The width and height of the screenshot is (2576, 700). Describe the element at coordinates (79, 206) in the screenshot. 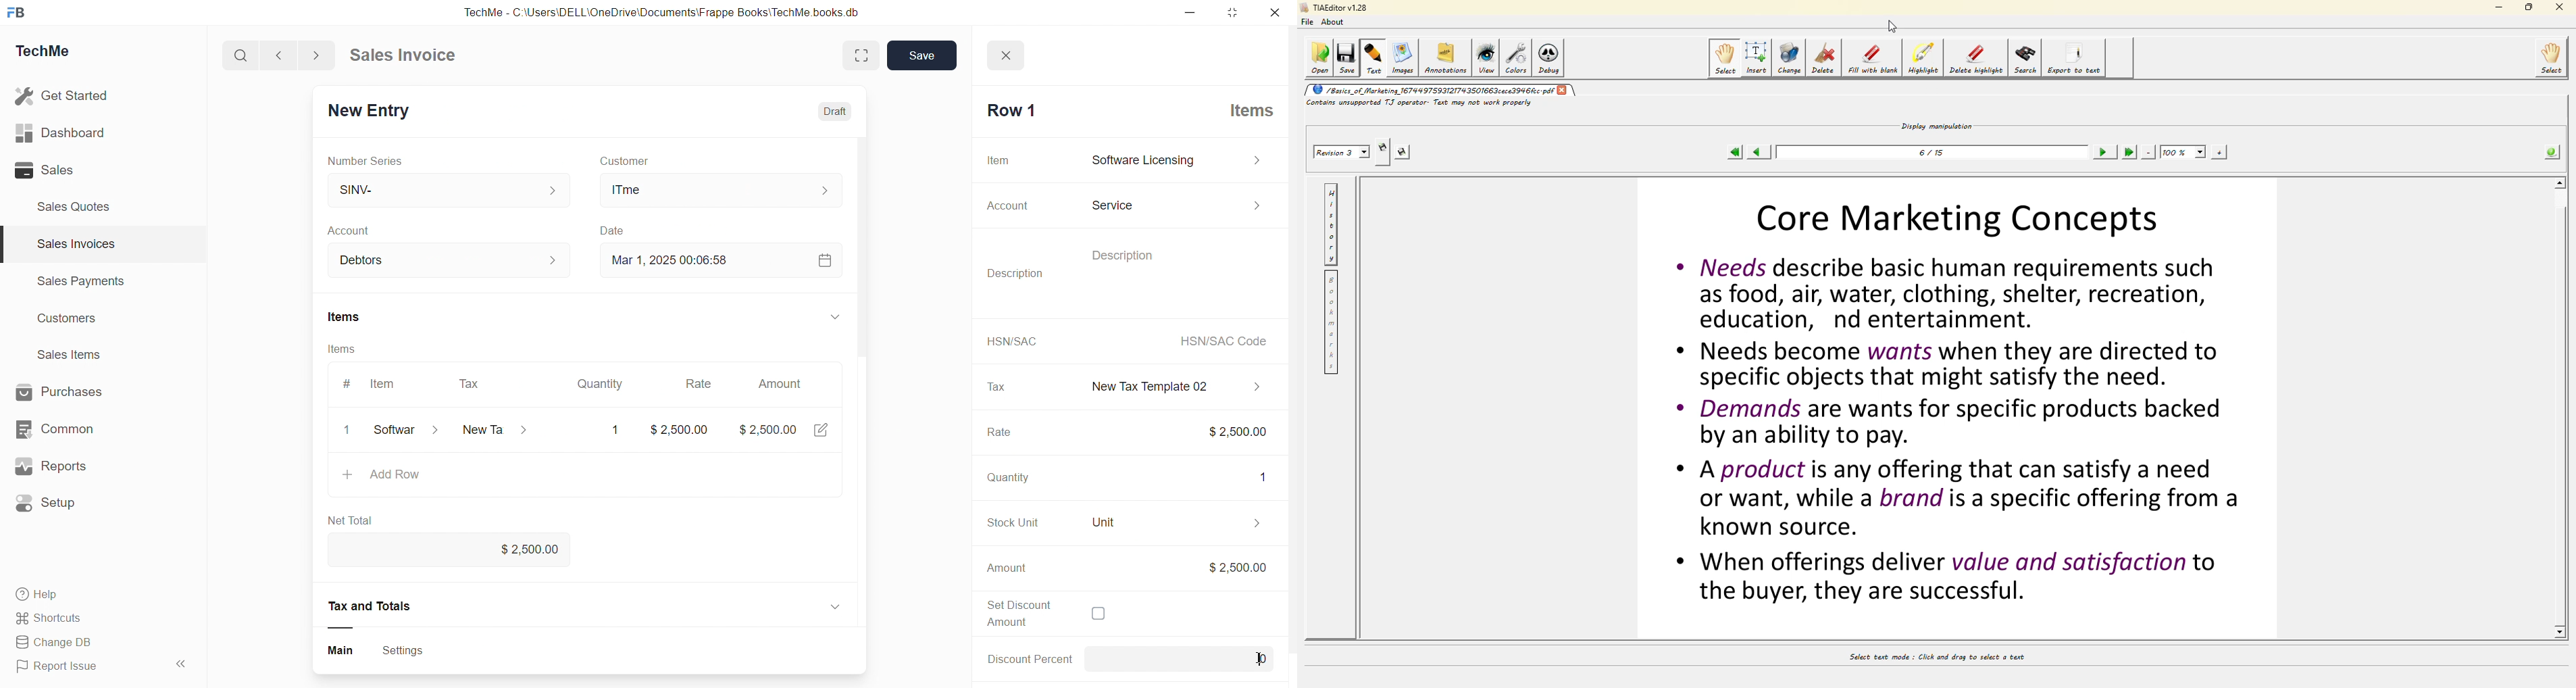

I see `Sales Quotes` at that location.